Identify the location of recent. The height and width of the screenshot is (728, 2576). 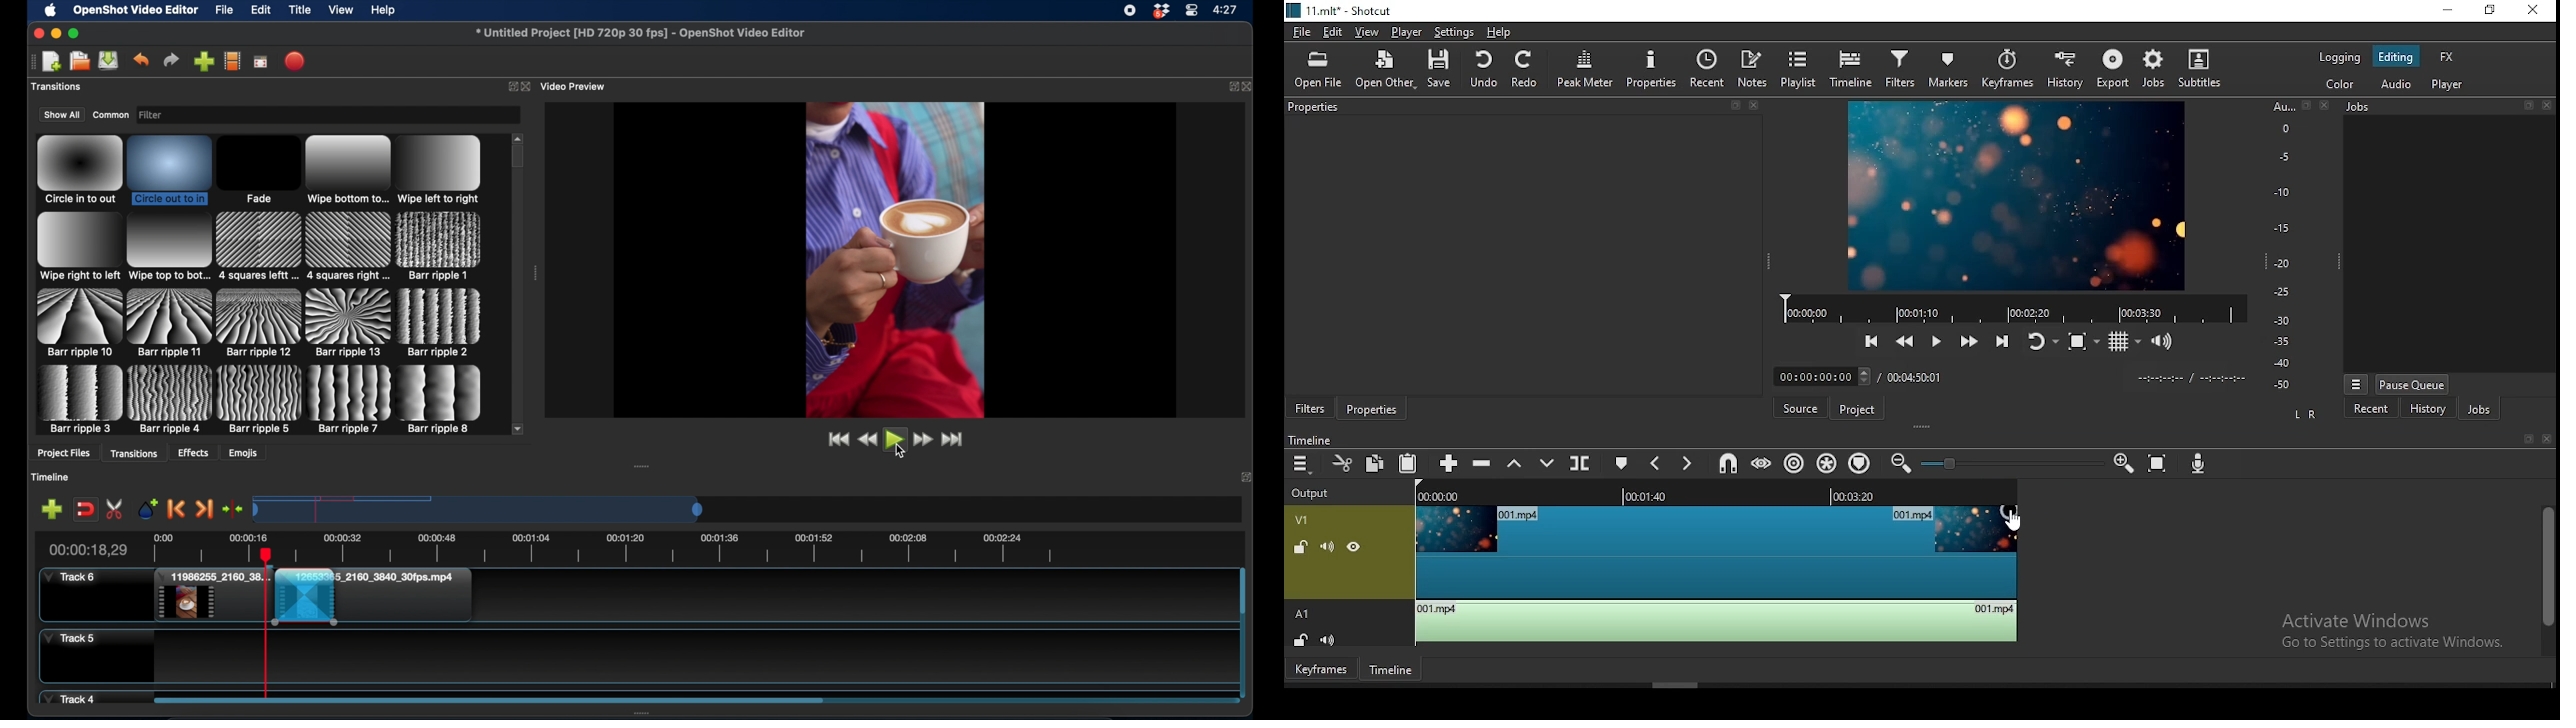
(2371, 410).